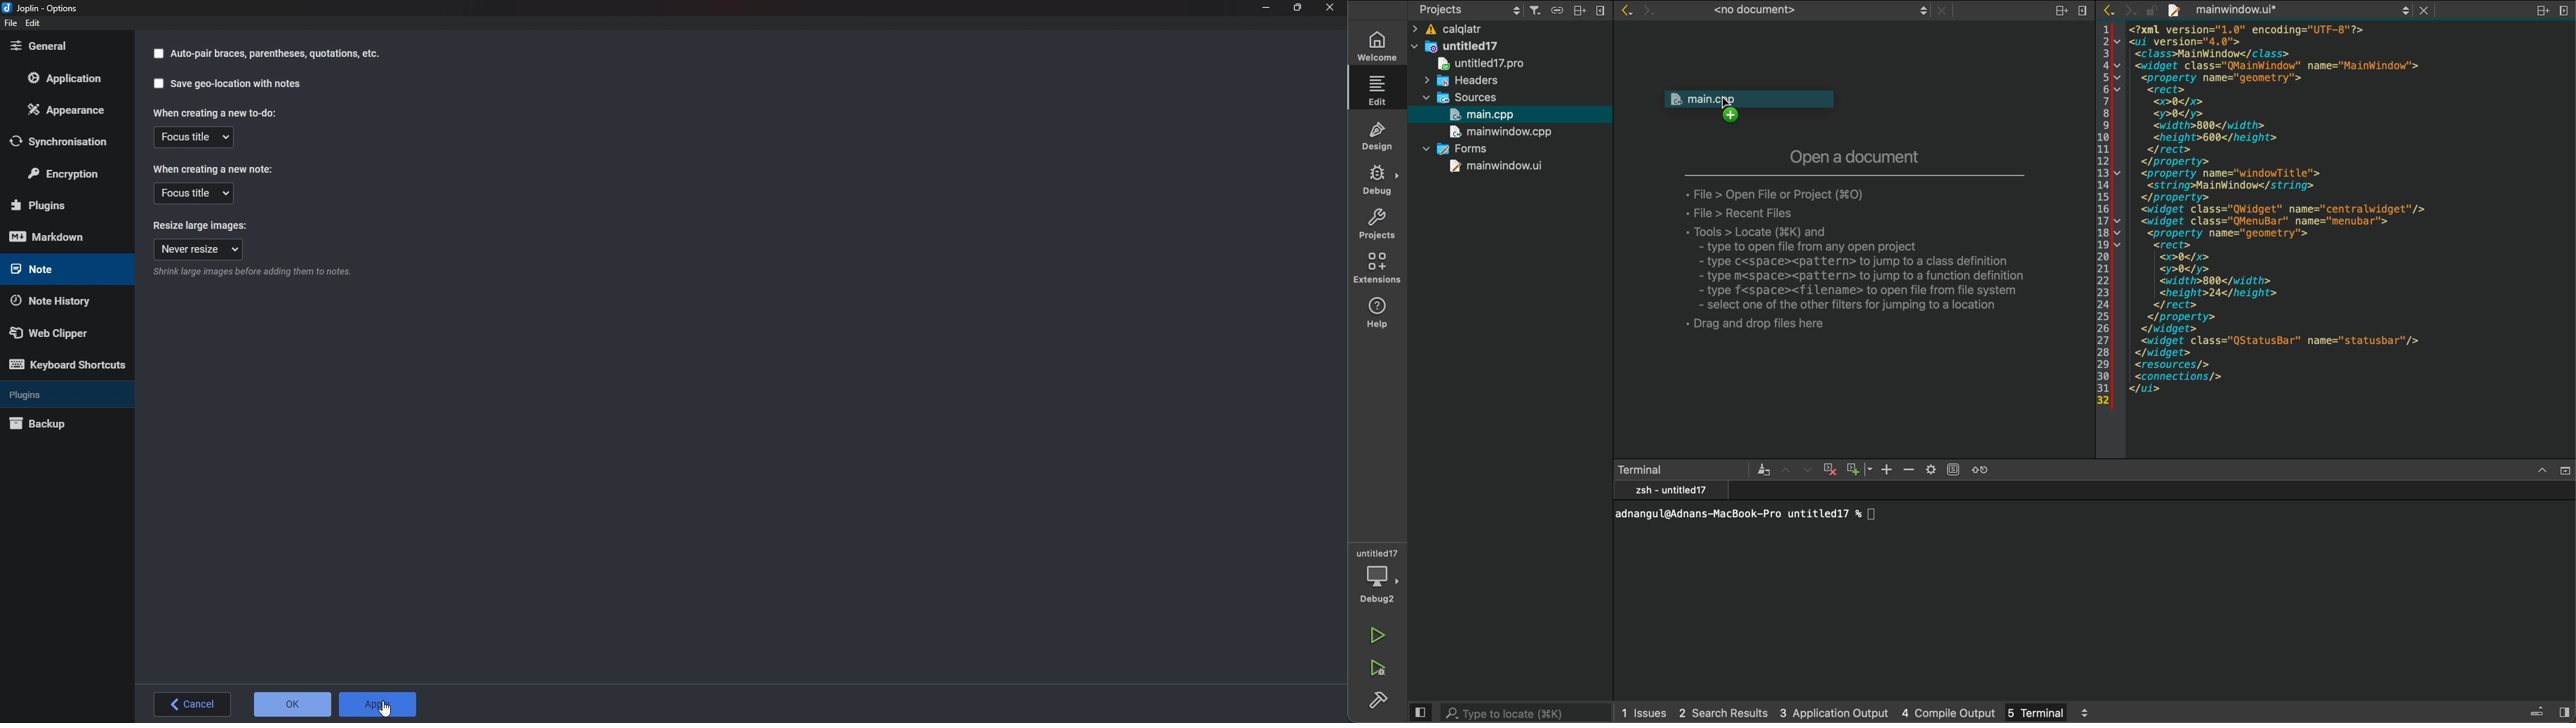 The image size is (2576, 728). Describe the element at coordinates (192, 194) in the screenshot. I see `Focus title` at that location.